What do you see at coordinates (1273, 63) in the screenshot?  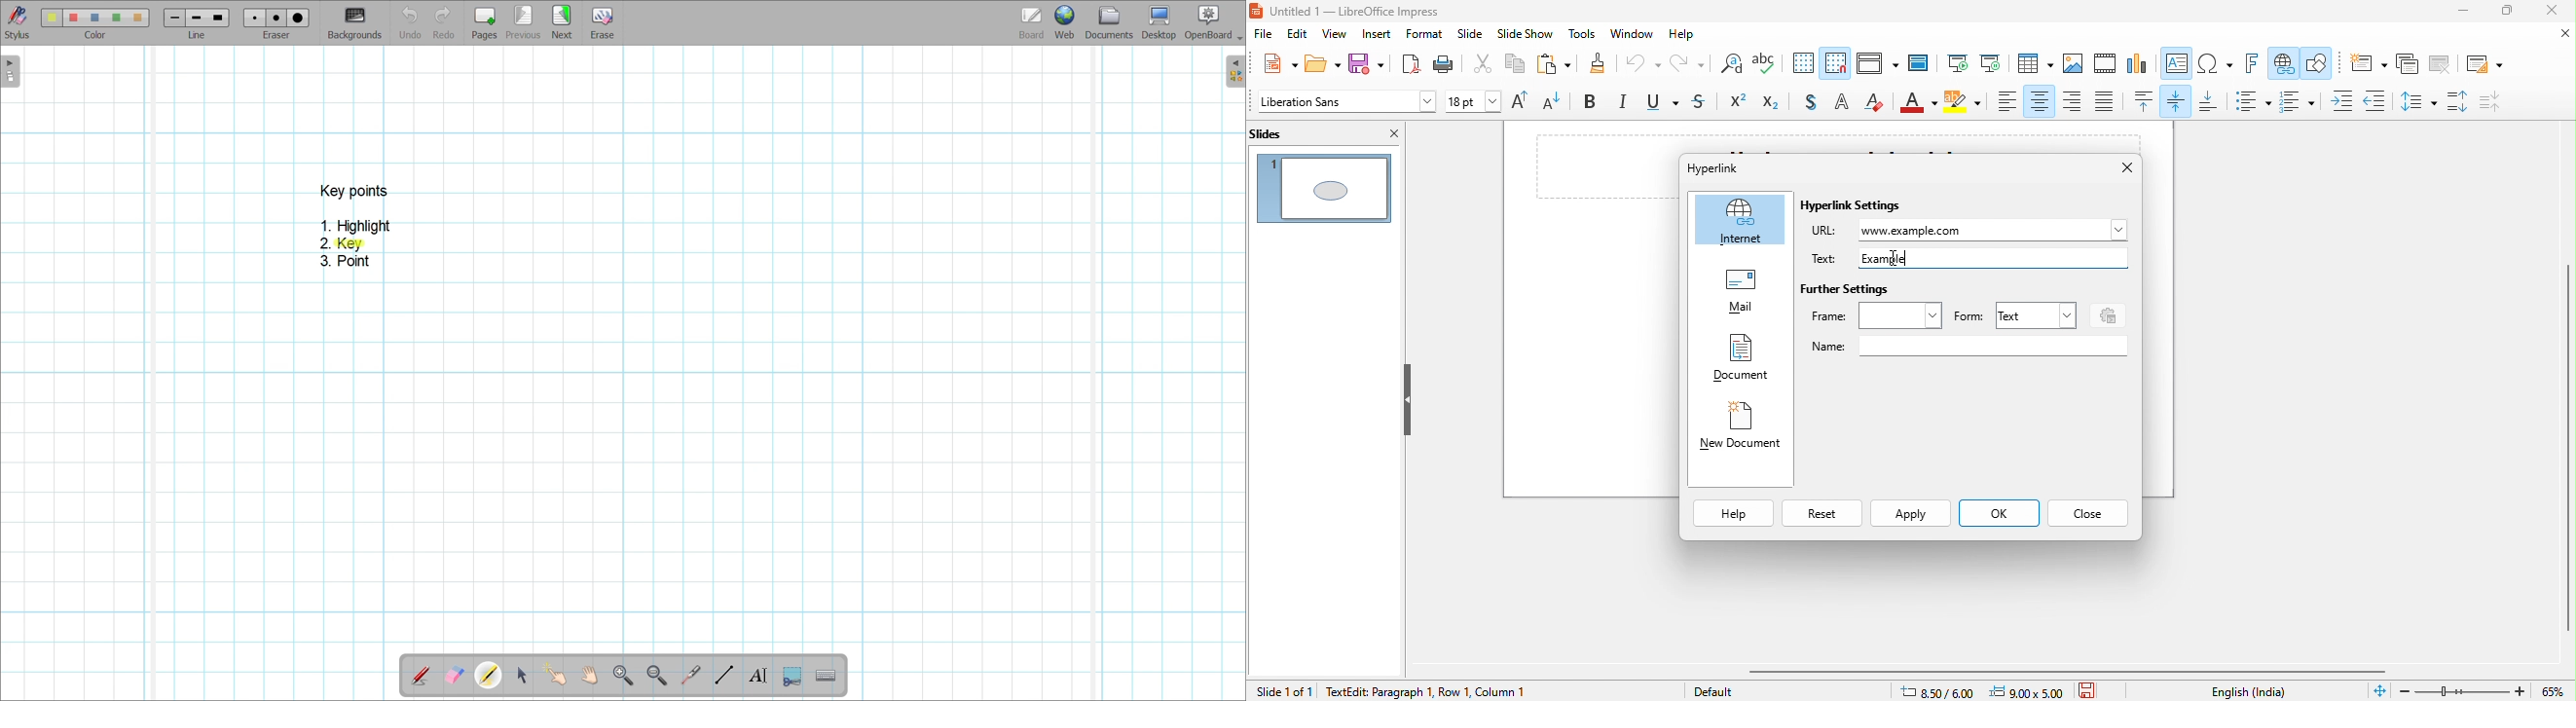 I see `new` at bounding box center [1273, 63].